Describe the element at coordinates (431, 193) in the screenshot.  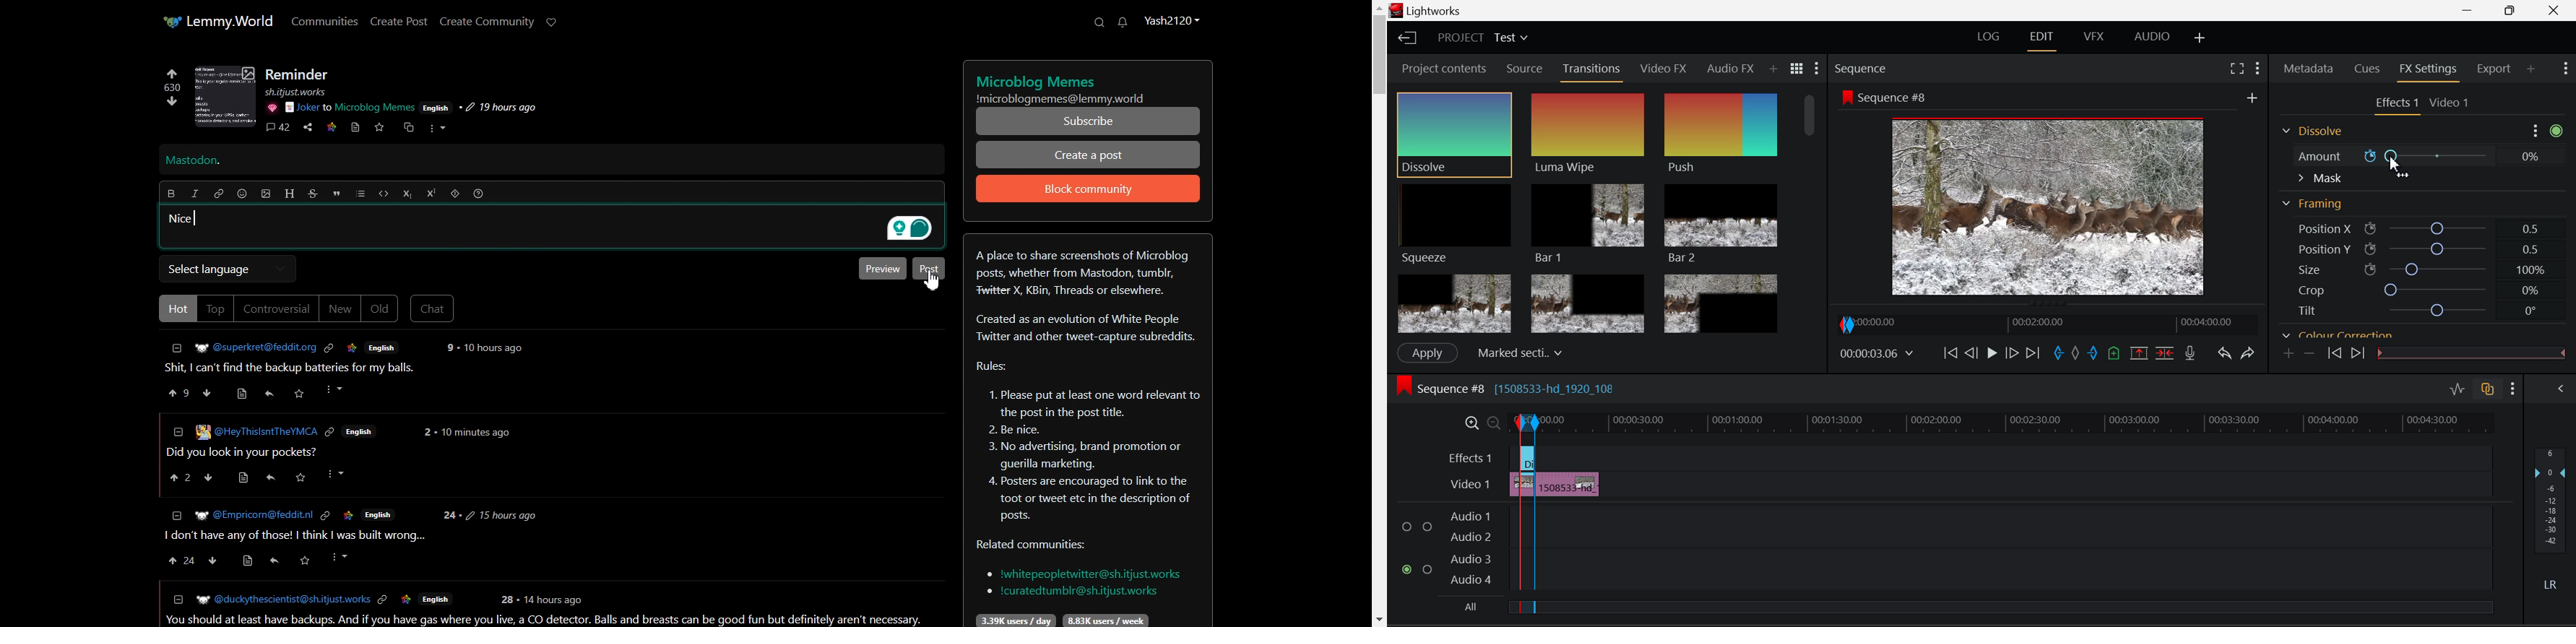
I see `Superscript` at that location.